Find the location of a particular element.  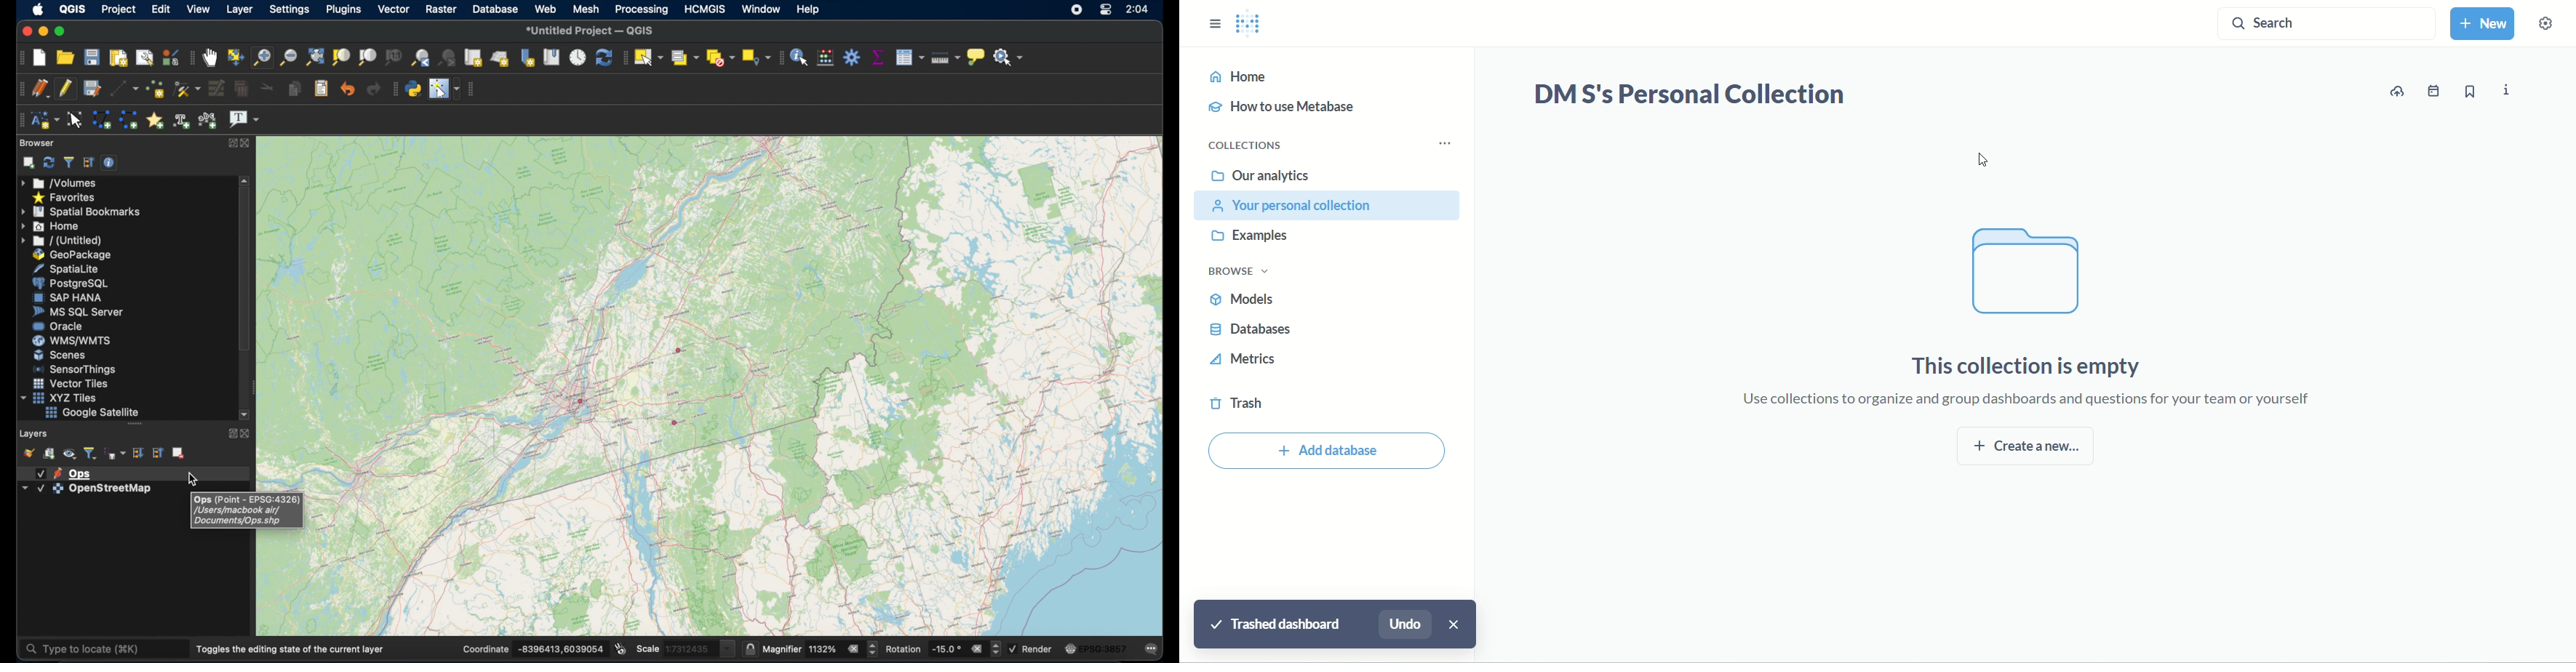

coordinate is located at coordinates (534, 649).